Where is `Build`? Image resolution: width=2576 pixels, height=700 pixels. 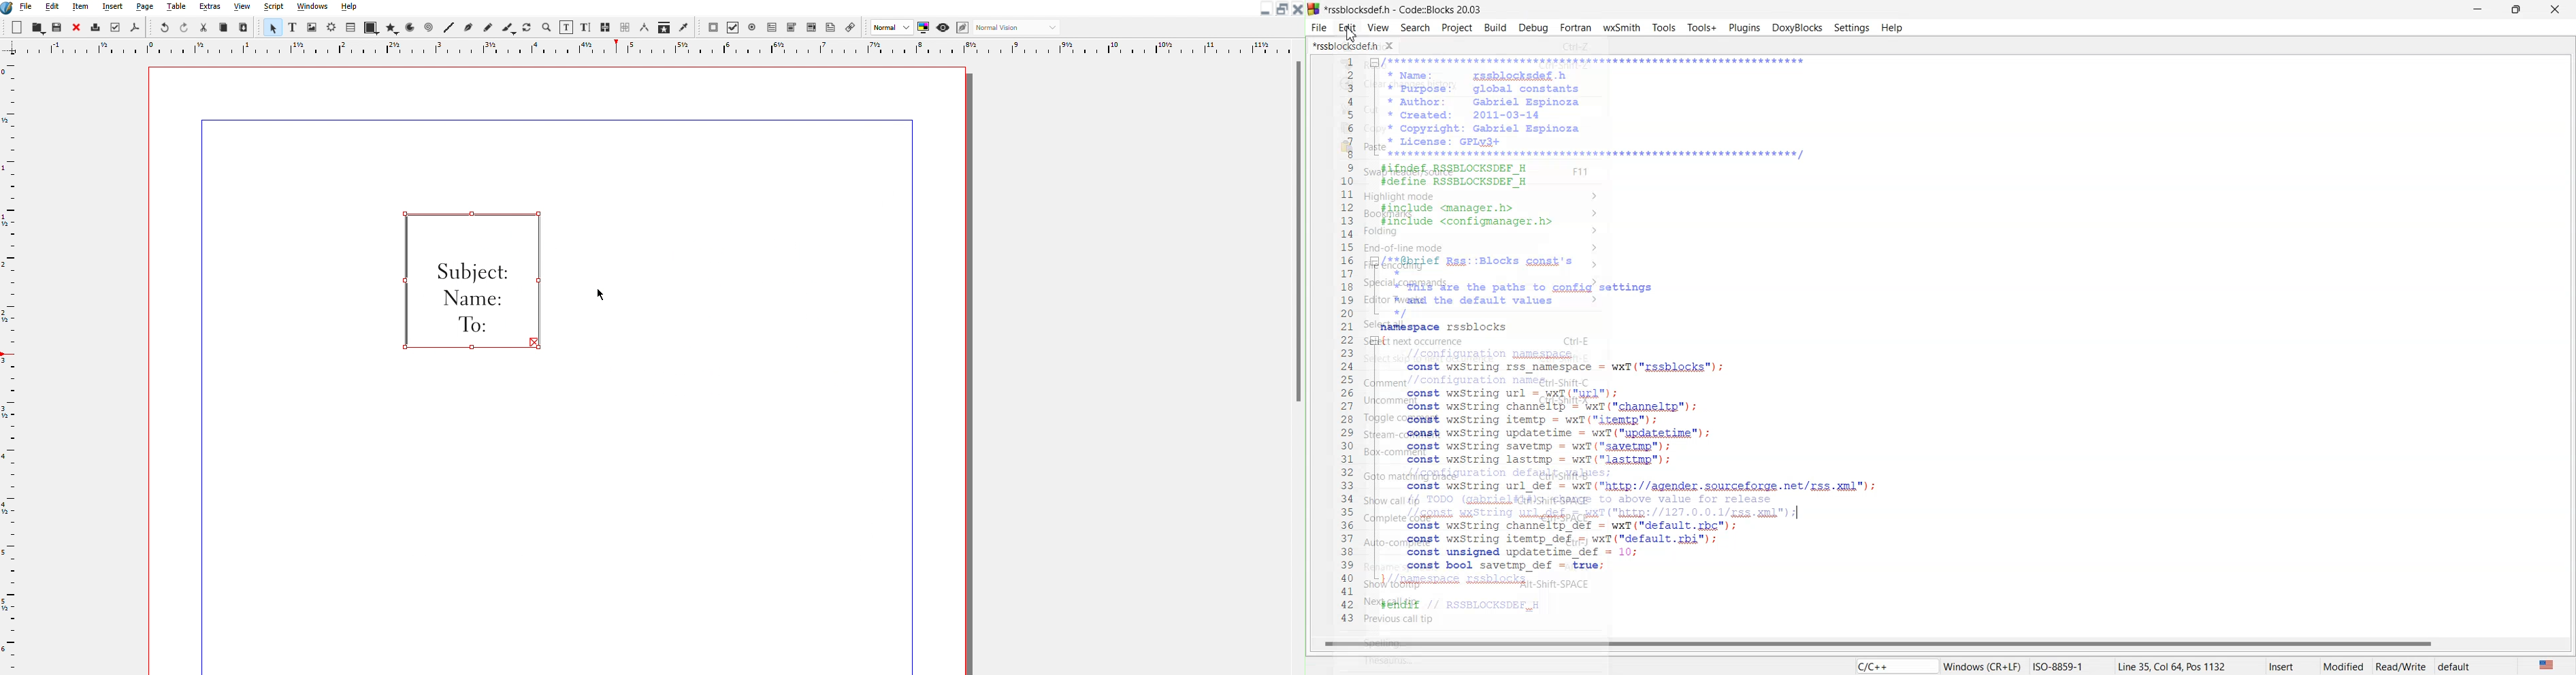 Build is located at coordinates (1496, 27).